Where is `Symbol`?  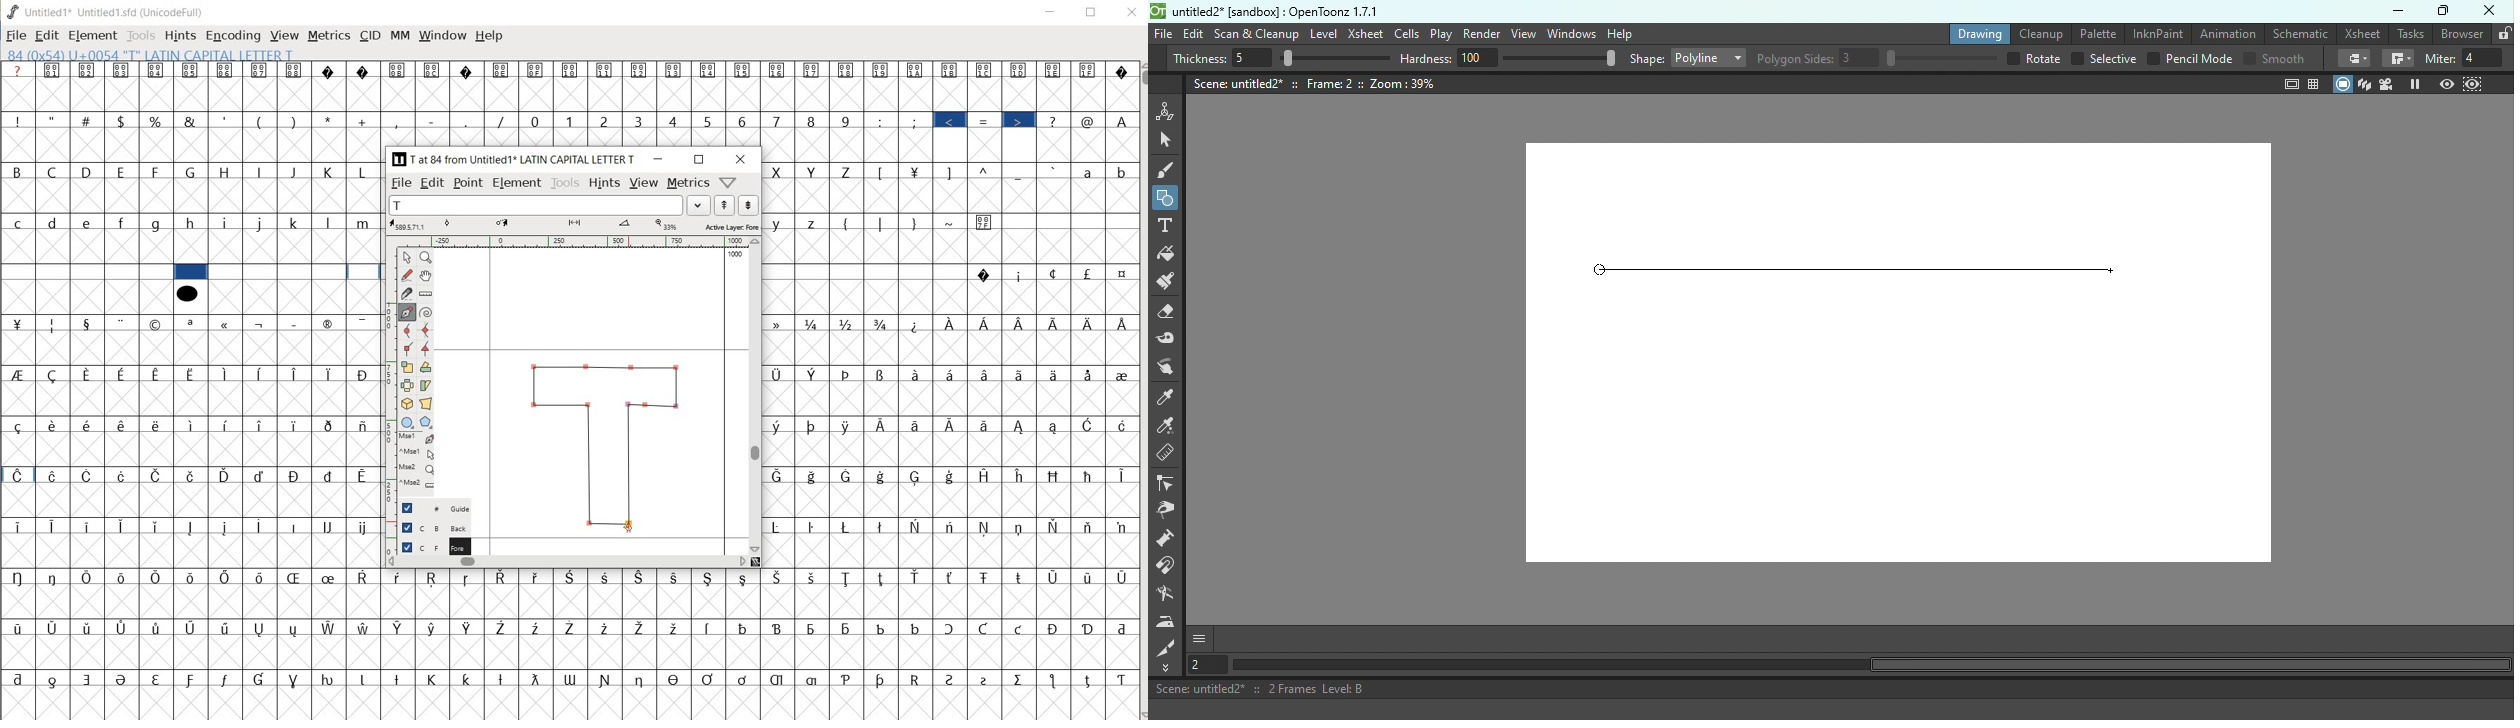
Symbol is located at coordinates (191, 70).